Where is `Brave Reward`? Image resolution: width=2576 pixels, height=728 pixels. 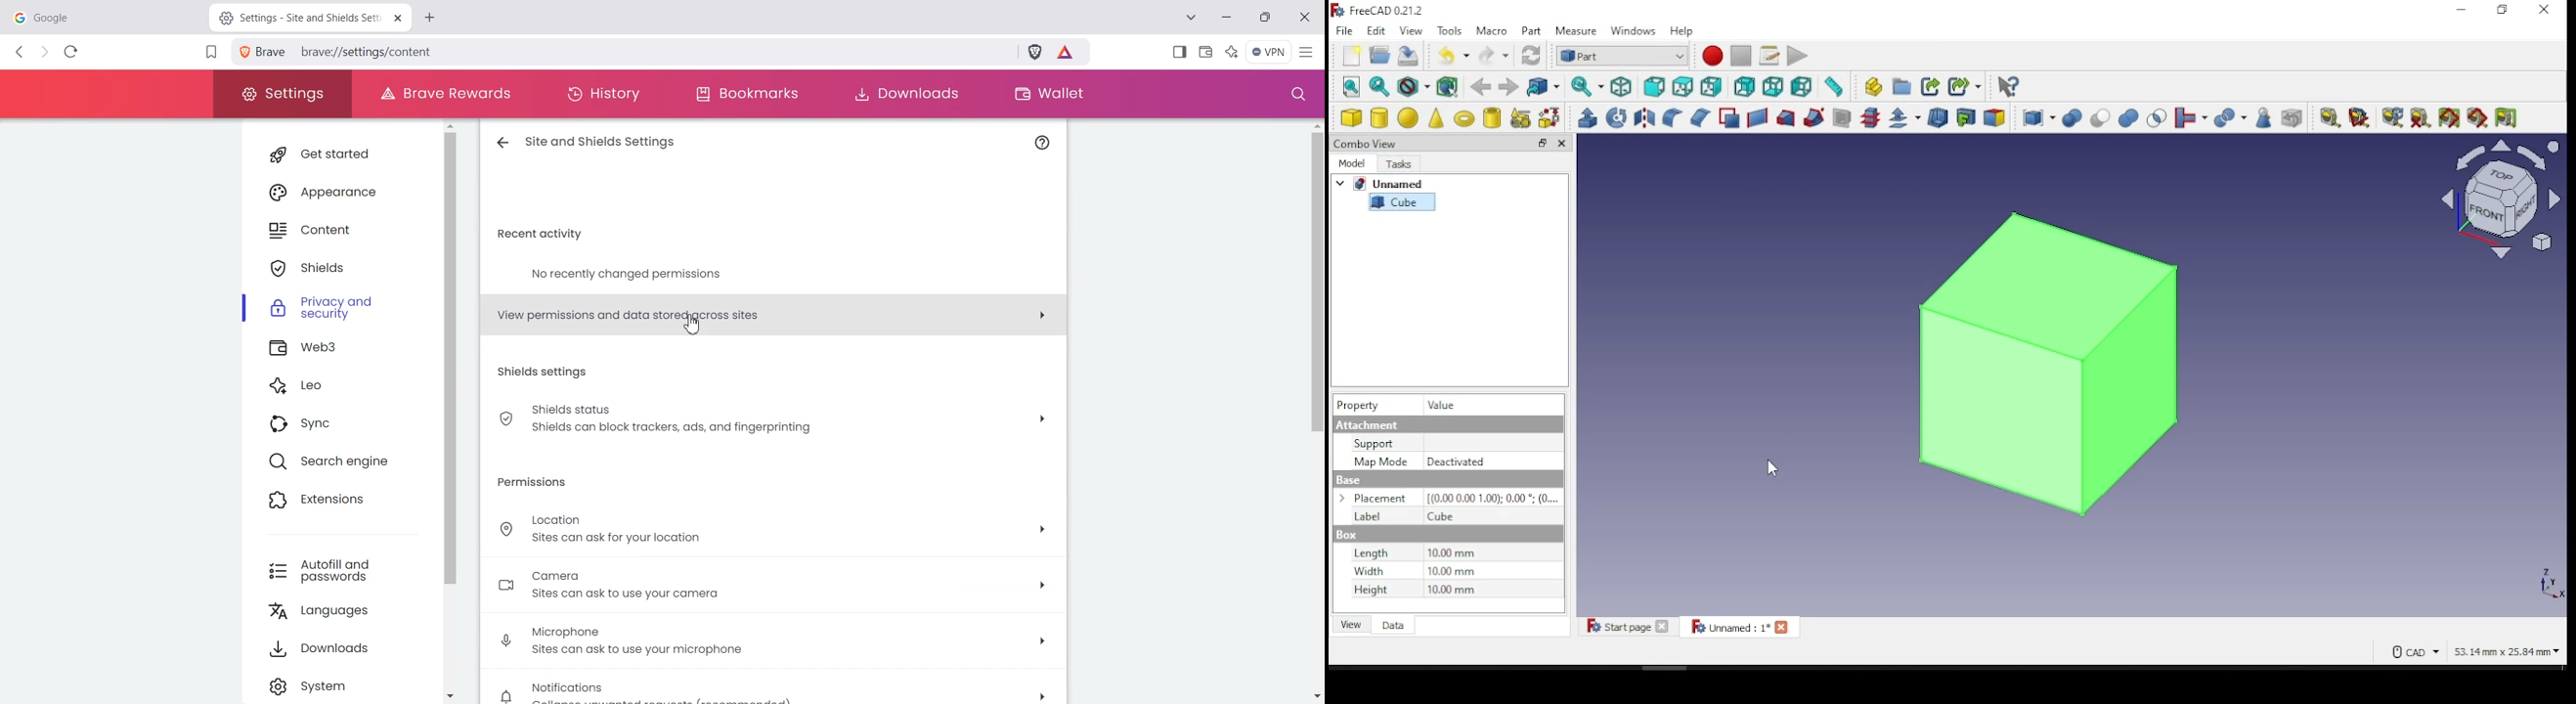 Brave Reward is located at coordinates (1067, 54).